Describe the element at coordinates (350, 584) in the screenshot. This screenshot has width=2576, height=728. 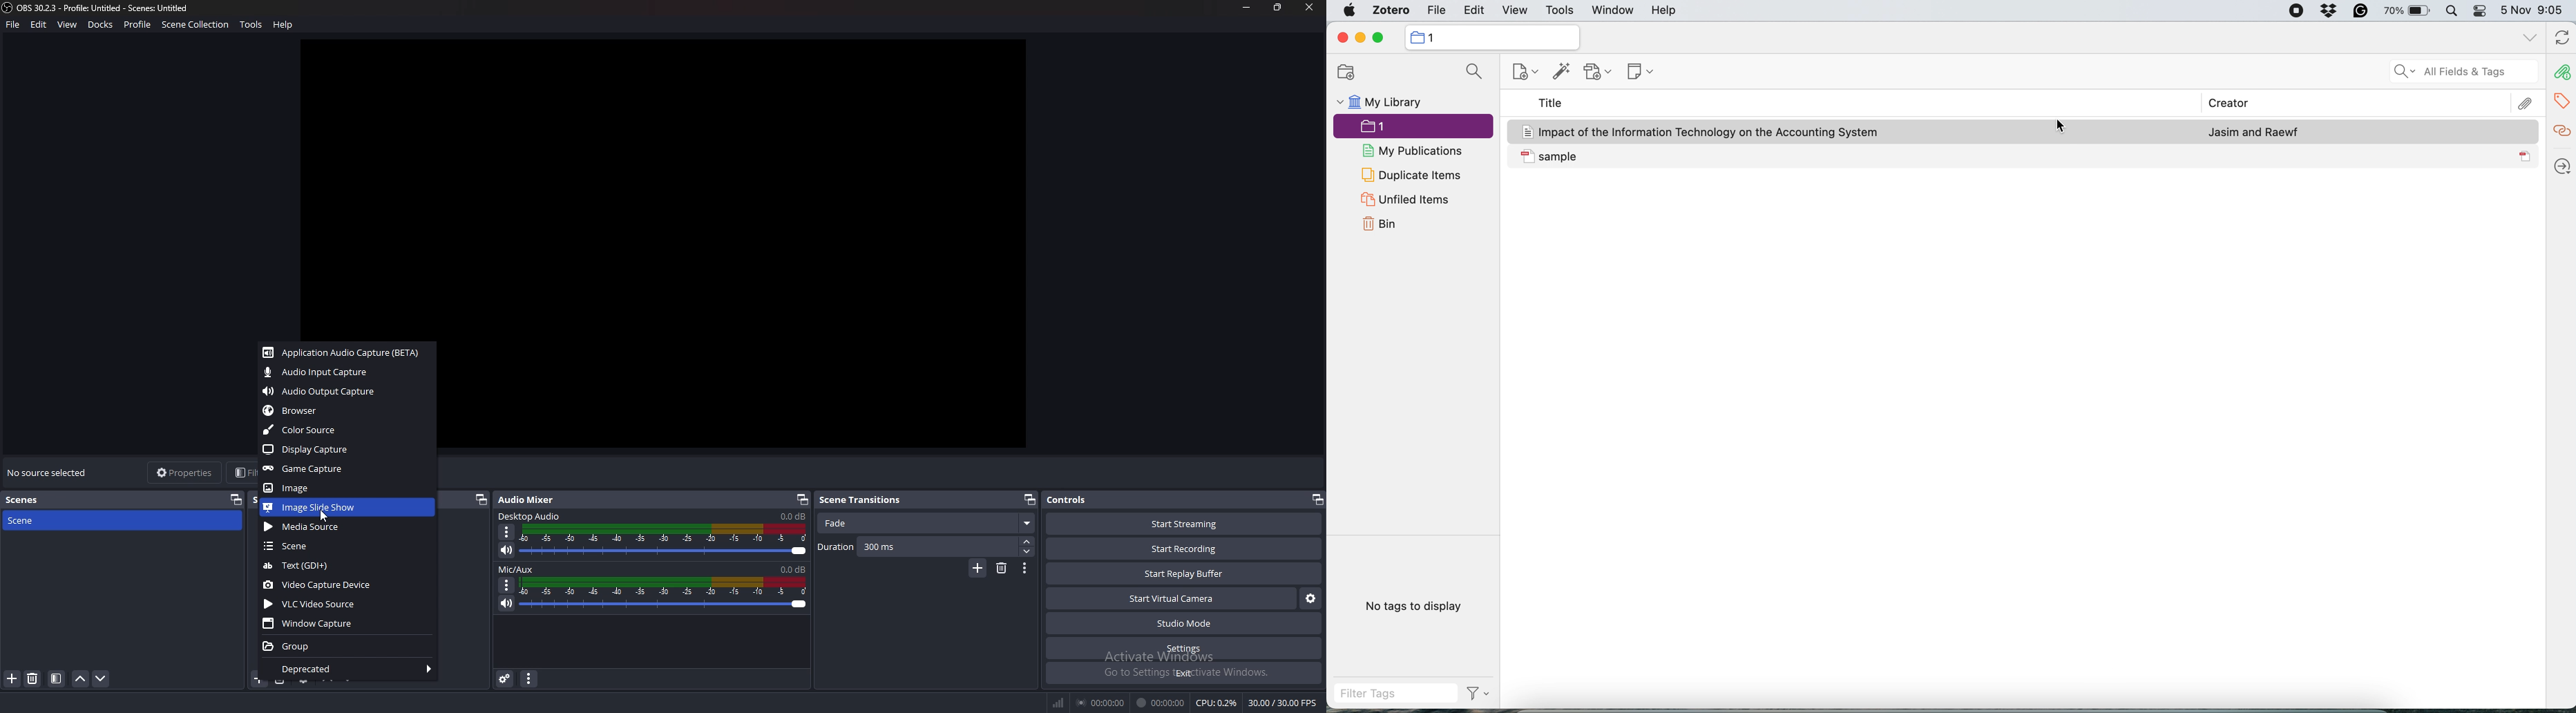
I see `video capture device` at that location.